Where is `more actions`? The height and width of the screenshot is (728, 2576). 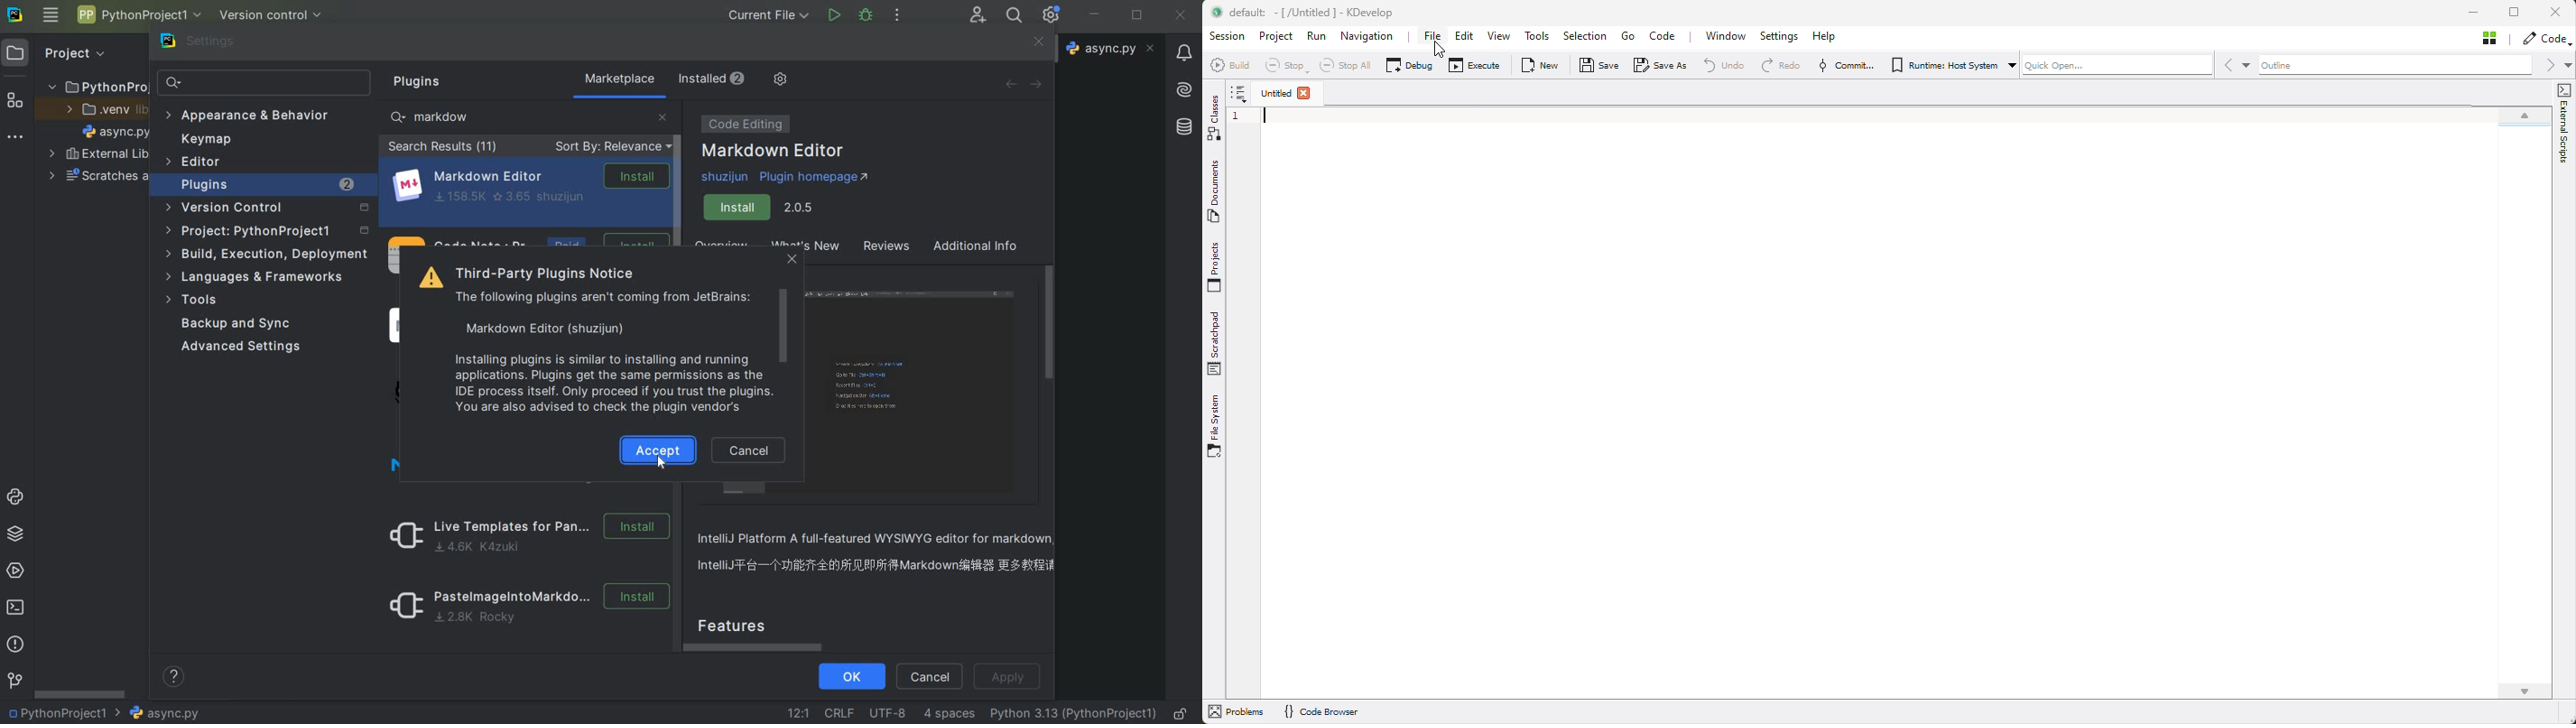
more actions is located at coordinates (896, 16).